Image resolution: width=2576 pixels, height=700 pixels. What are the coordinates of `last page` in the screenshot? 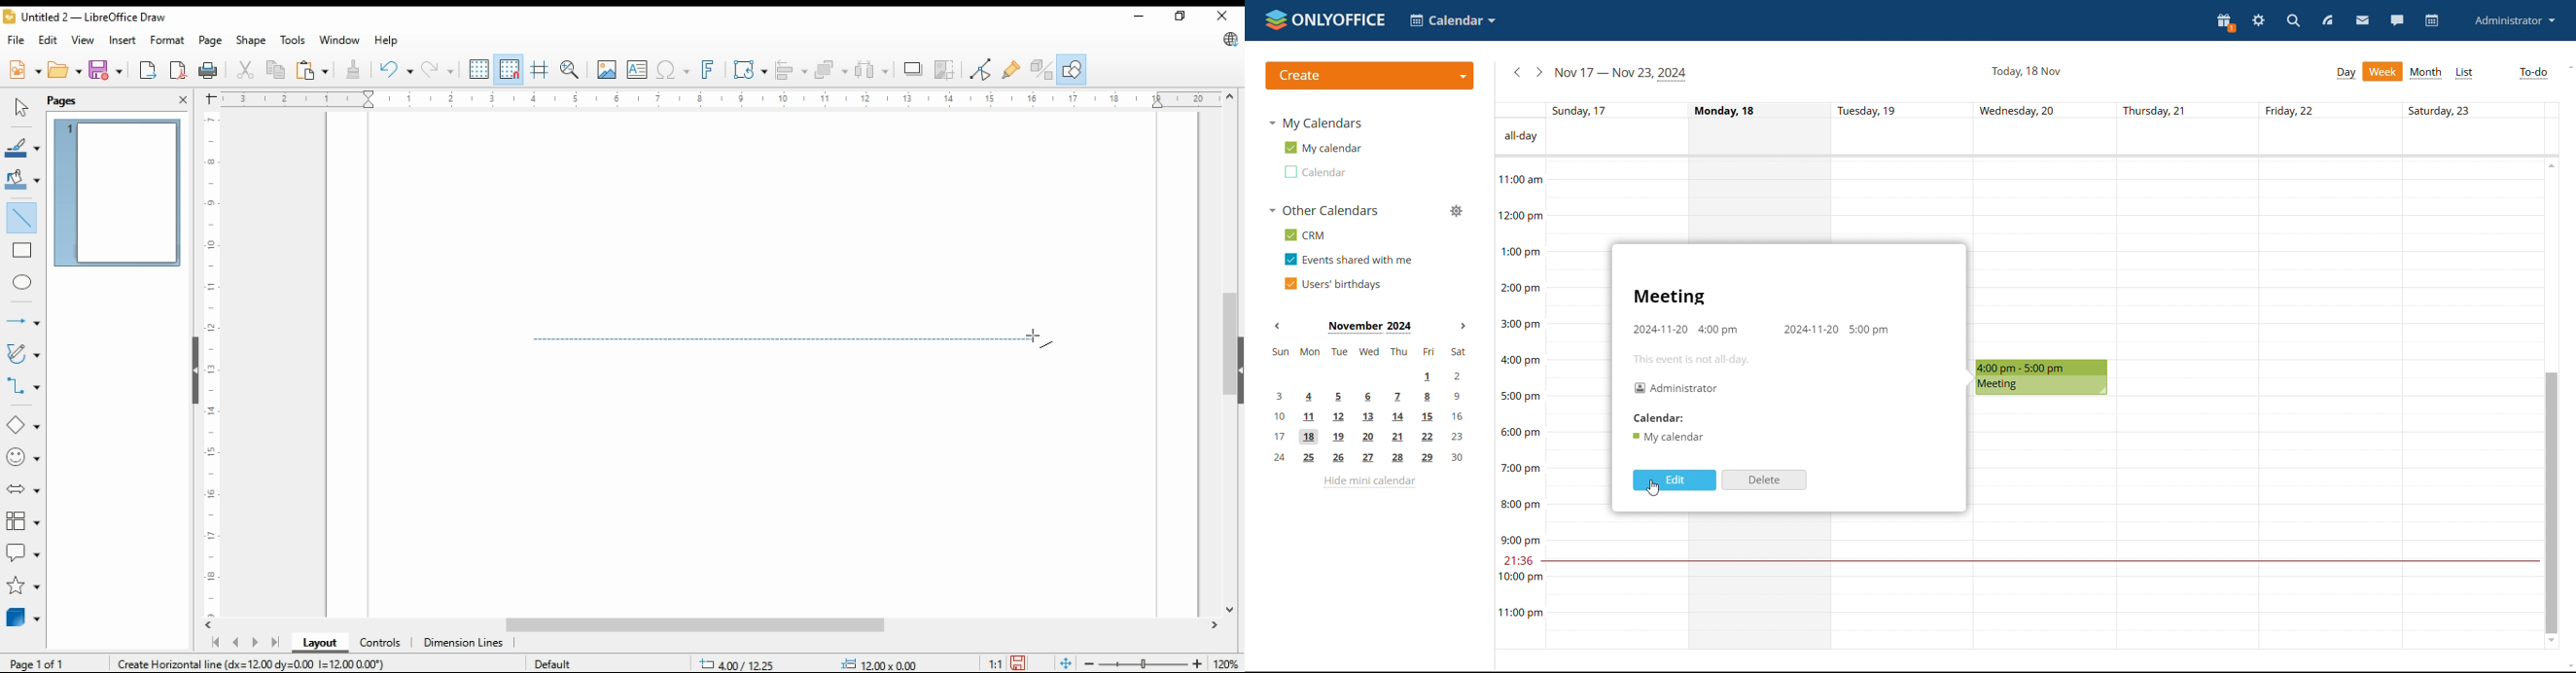 It's located at (274, 644).